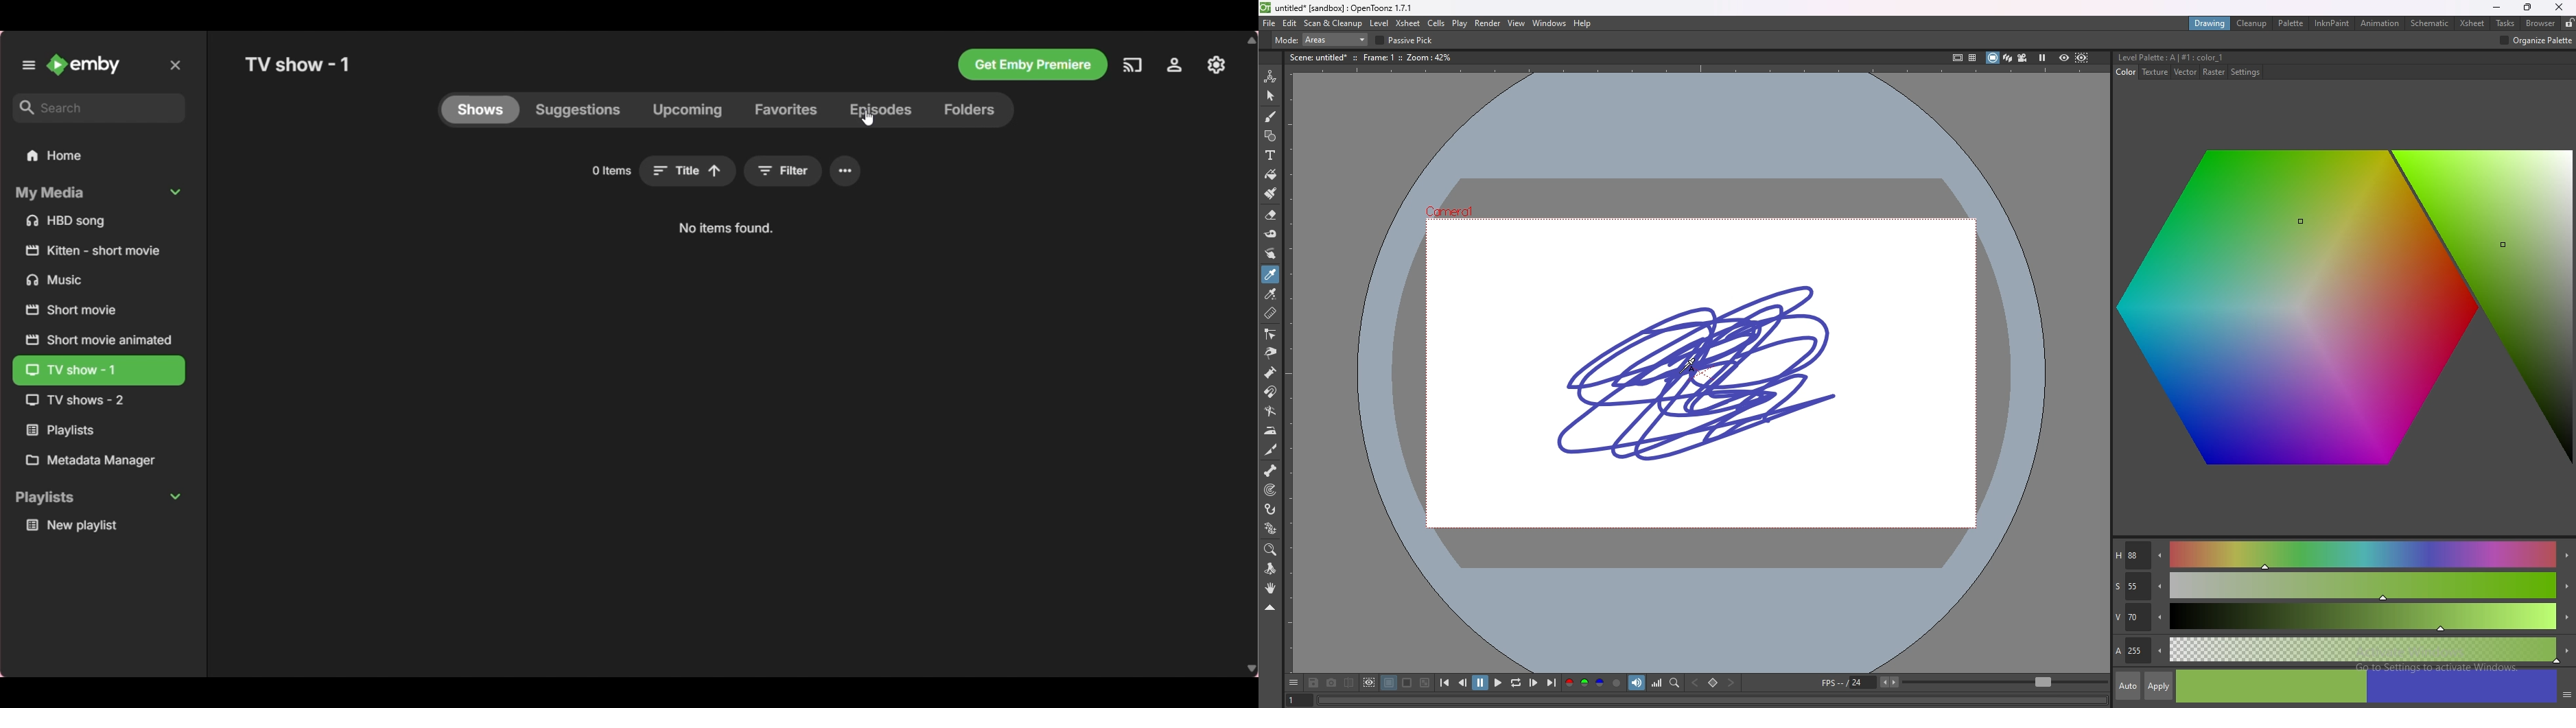 The image size is (2576, 728). Describe the element at coordinates (98, 431) in the screenshot. I see `Playlists` at that location.